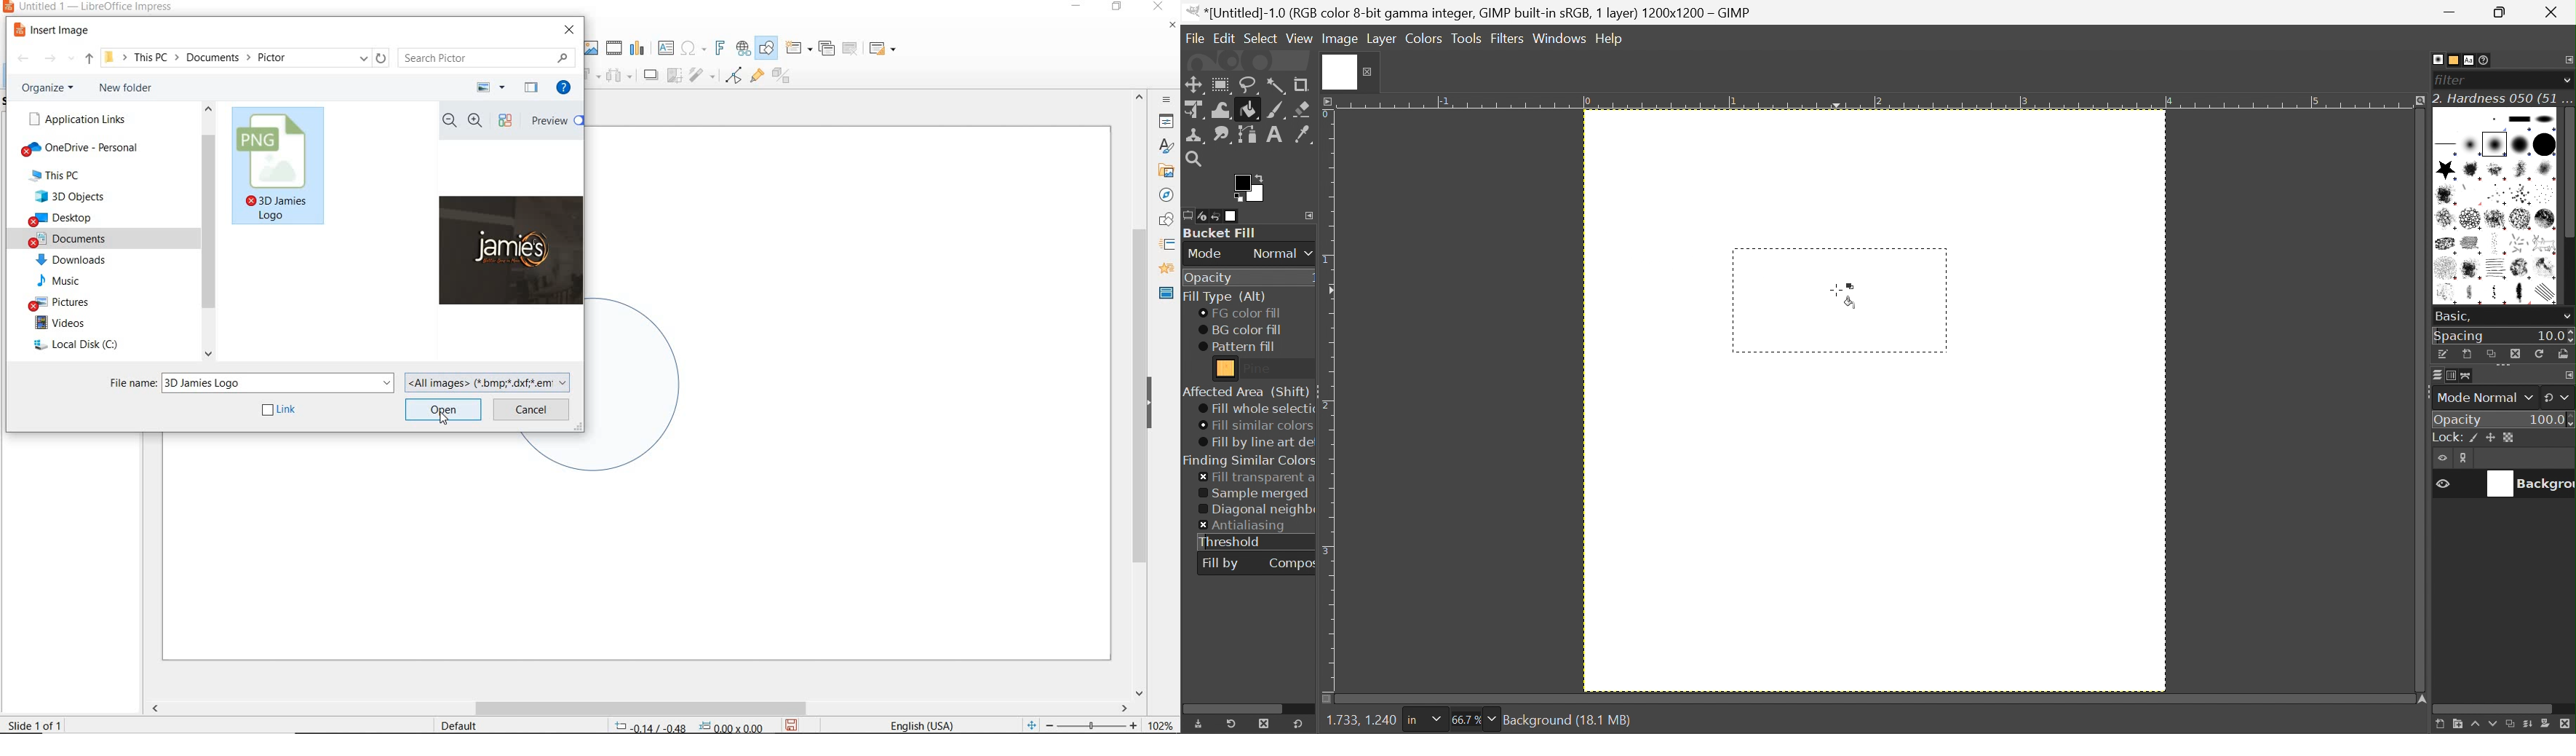 The image size is (2576, 756). What do you see at coordinates (613, 47) in the screenshot?
I see `insert video` at bounding box center [613, 47].